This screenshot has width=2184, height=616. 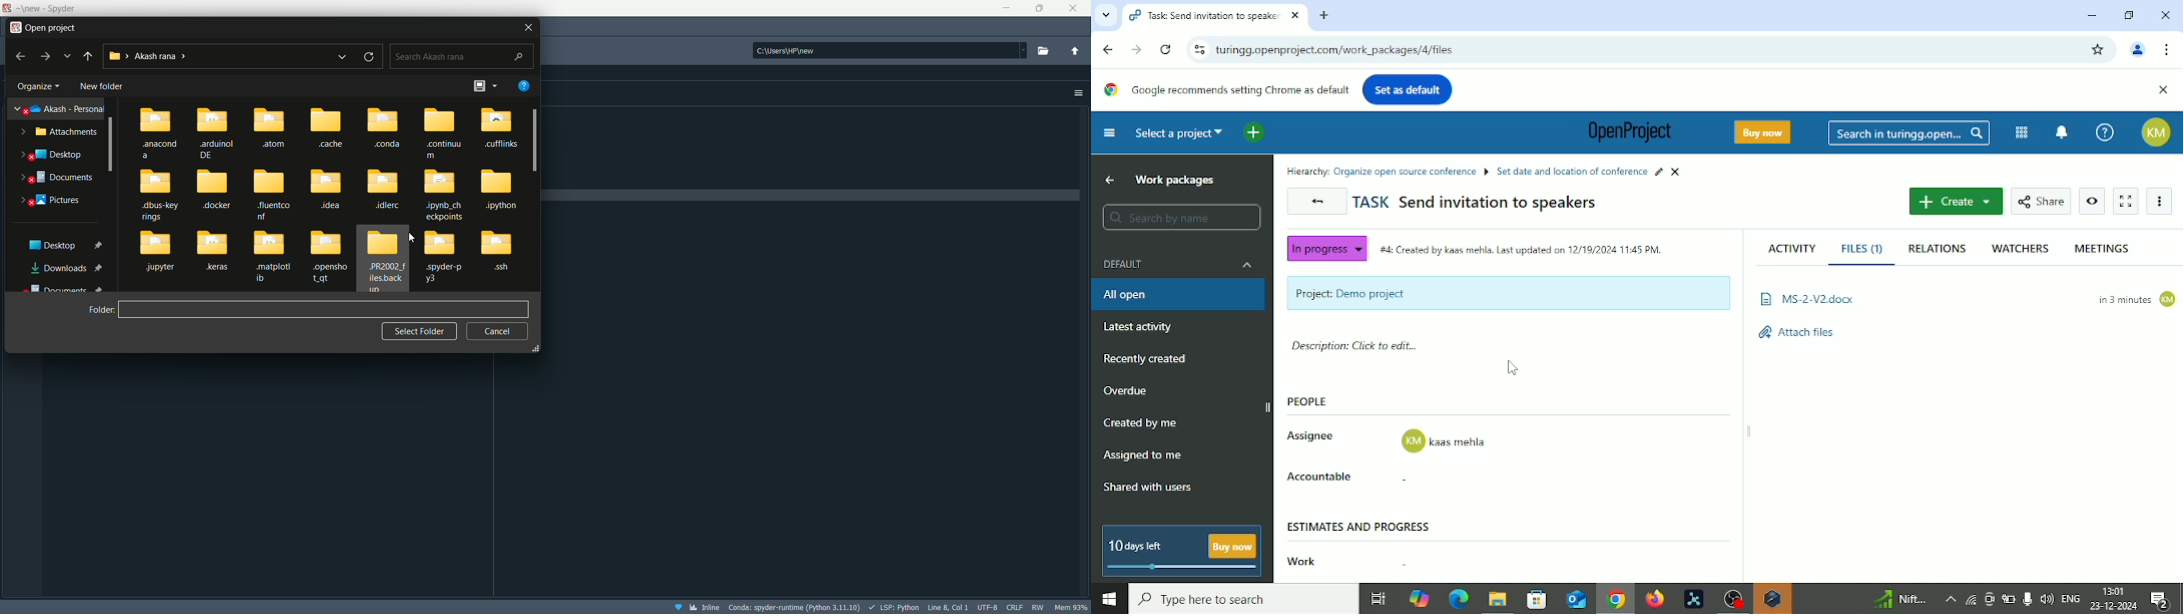 I want to click on downloads, so click(x=69, y=267).